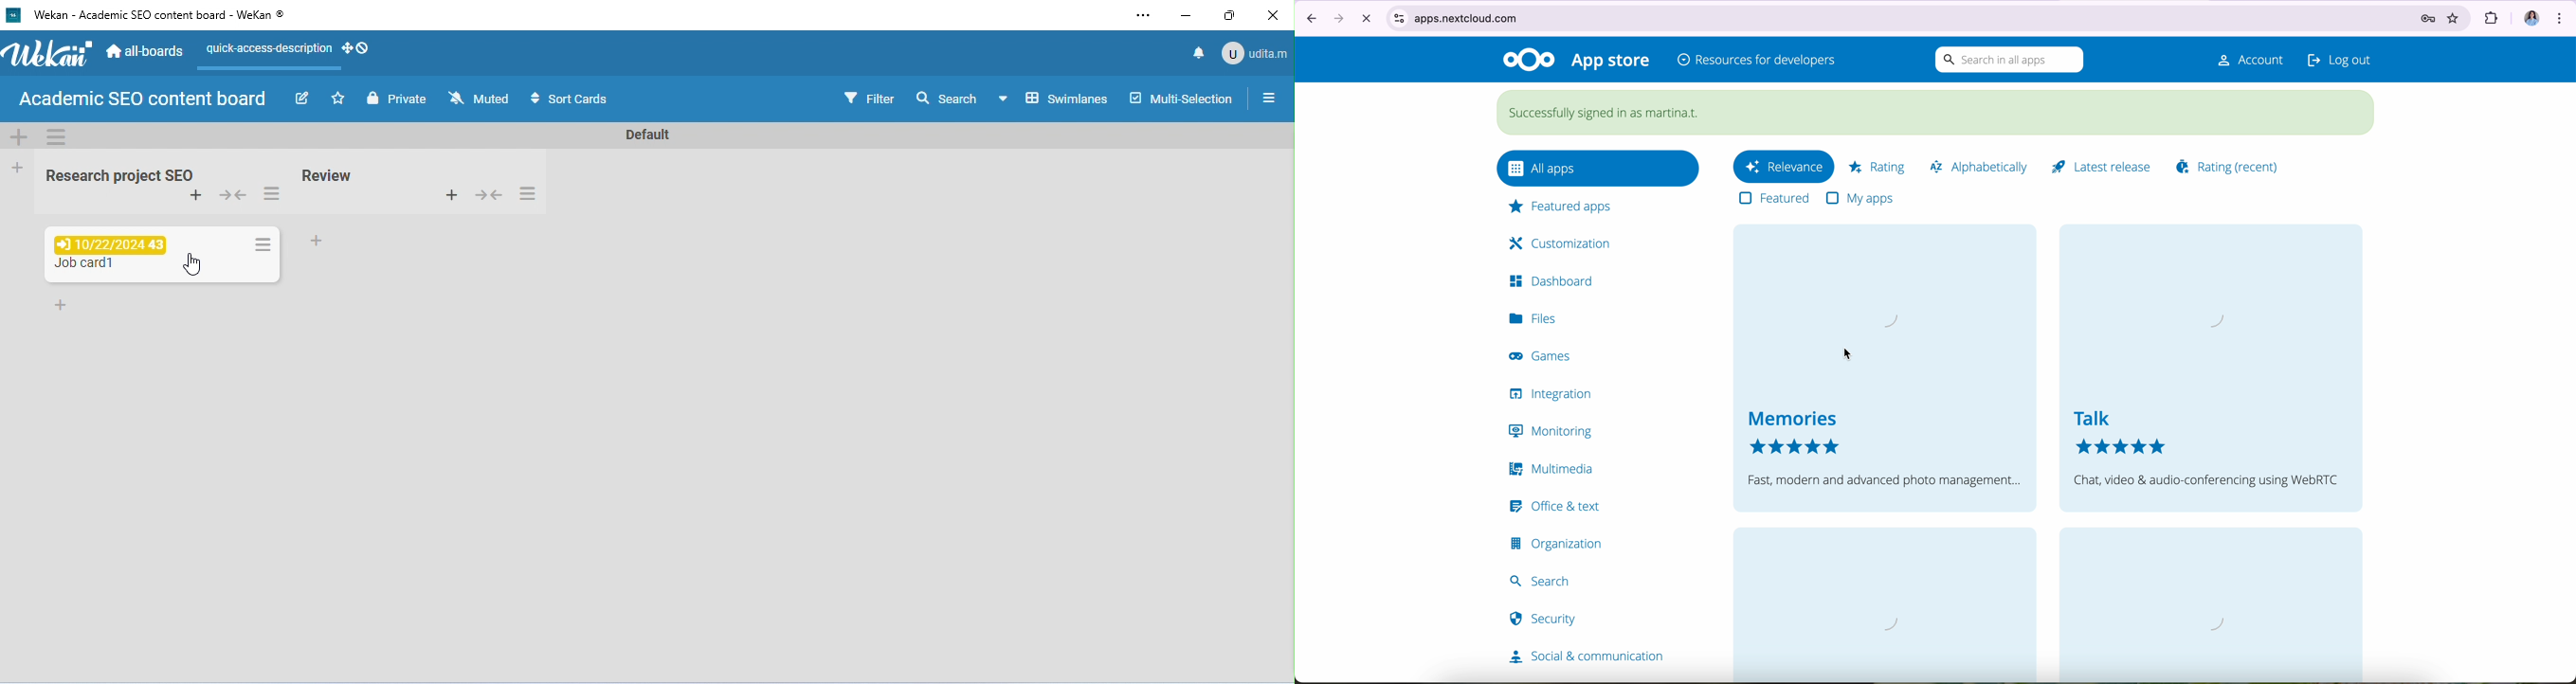 The height and width of the screenshot is (700, 2576). Describe the element at coordinates (141, 99) in the screenshot. I see `board name: Academic SEO content board` at that location.